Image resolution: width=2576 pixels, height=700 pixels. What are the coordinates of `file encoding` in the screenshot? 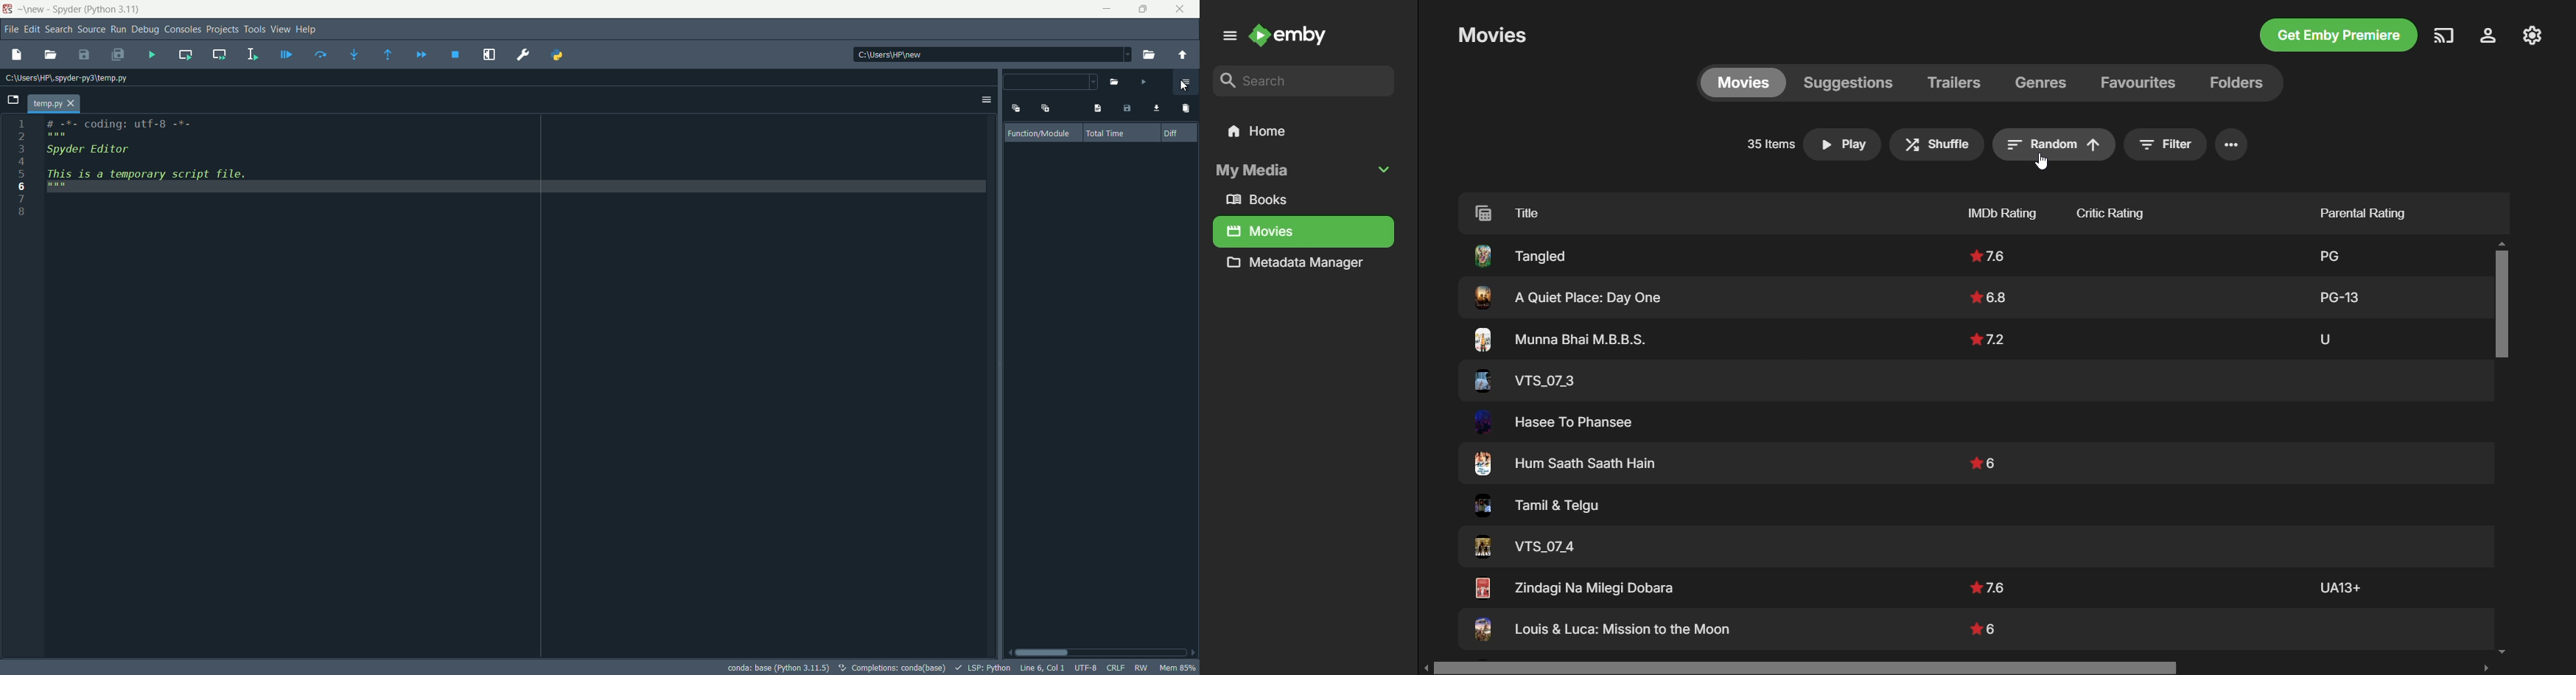 It's located at (1086, 669).